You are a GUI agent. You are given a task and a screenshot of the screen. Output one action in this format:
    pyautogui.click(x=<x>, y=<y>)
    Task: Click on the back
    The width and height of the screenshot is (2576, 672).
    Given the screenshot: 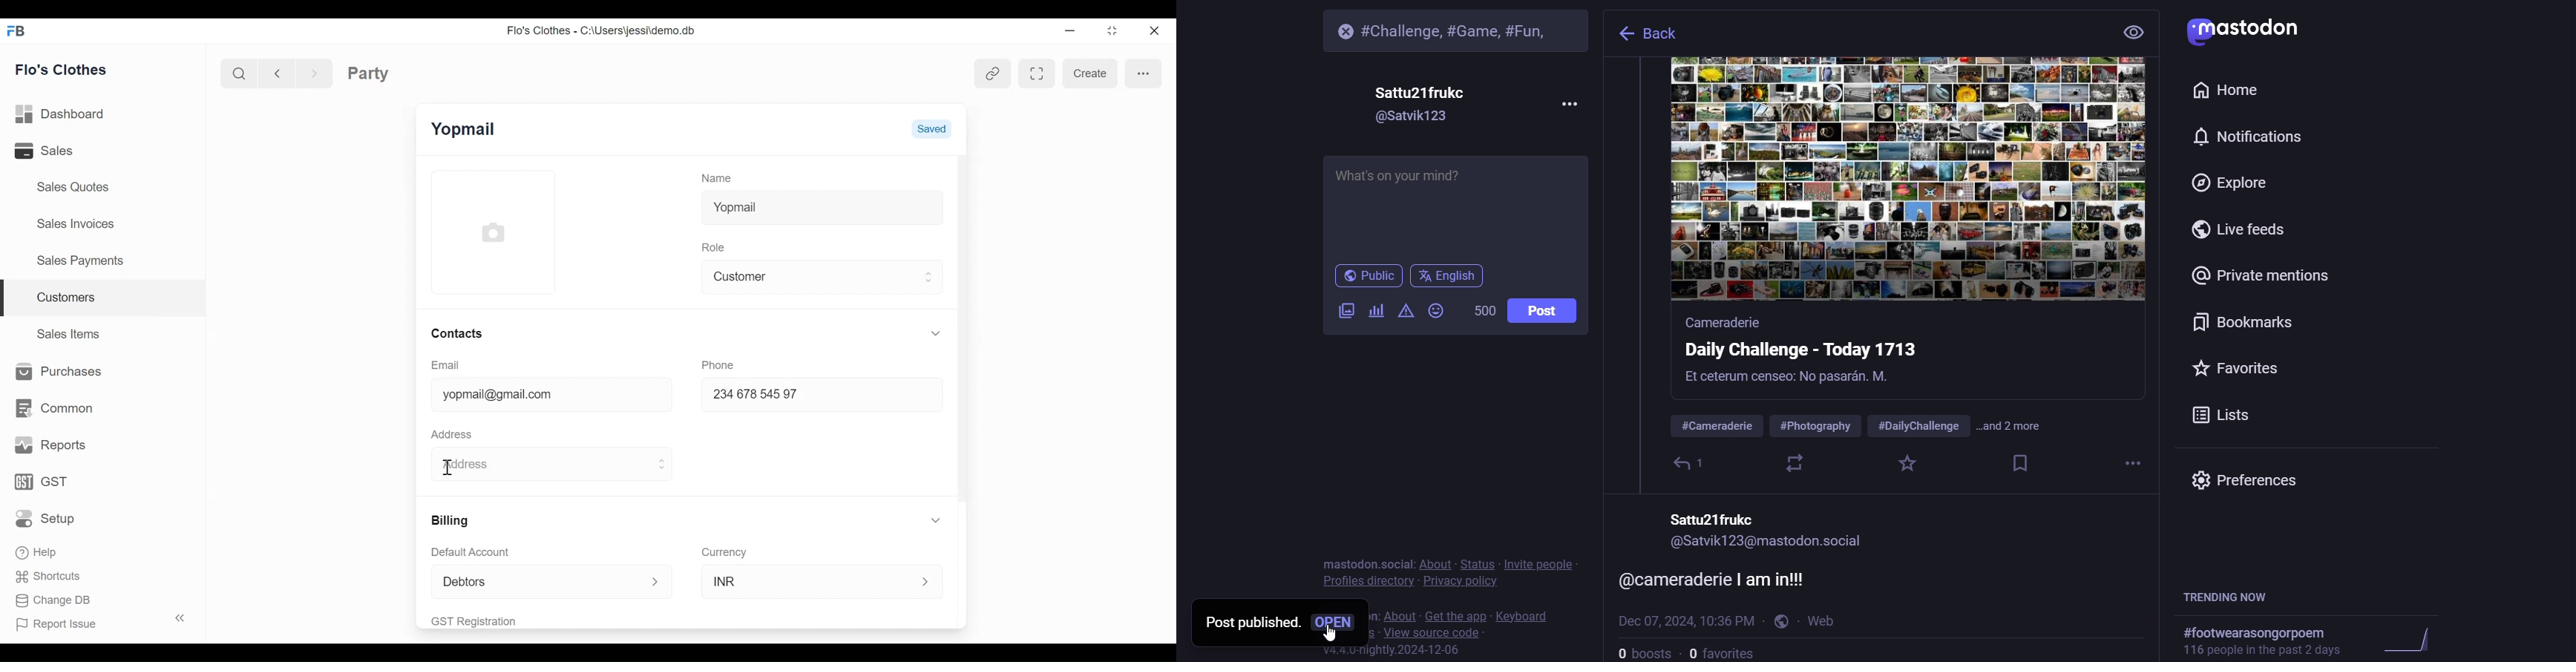 What is the action you would take?
    pyautogui.click(x=1625, y=36)
    